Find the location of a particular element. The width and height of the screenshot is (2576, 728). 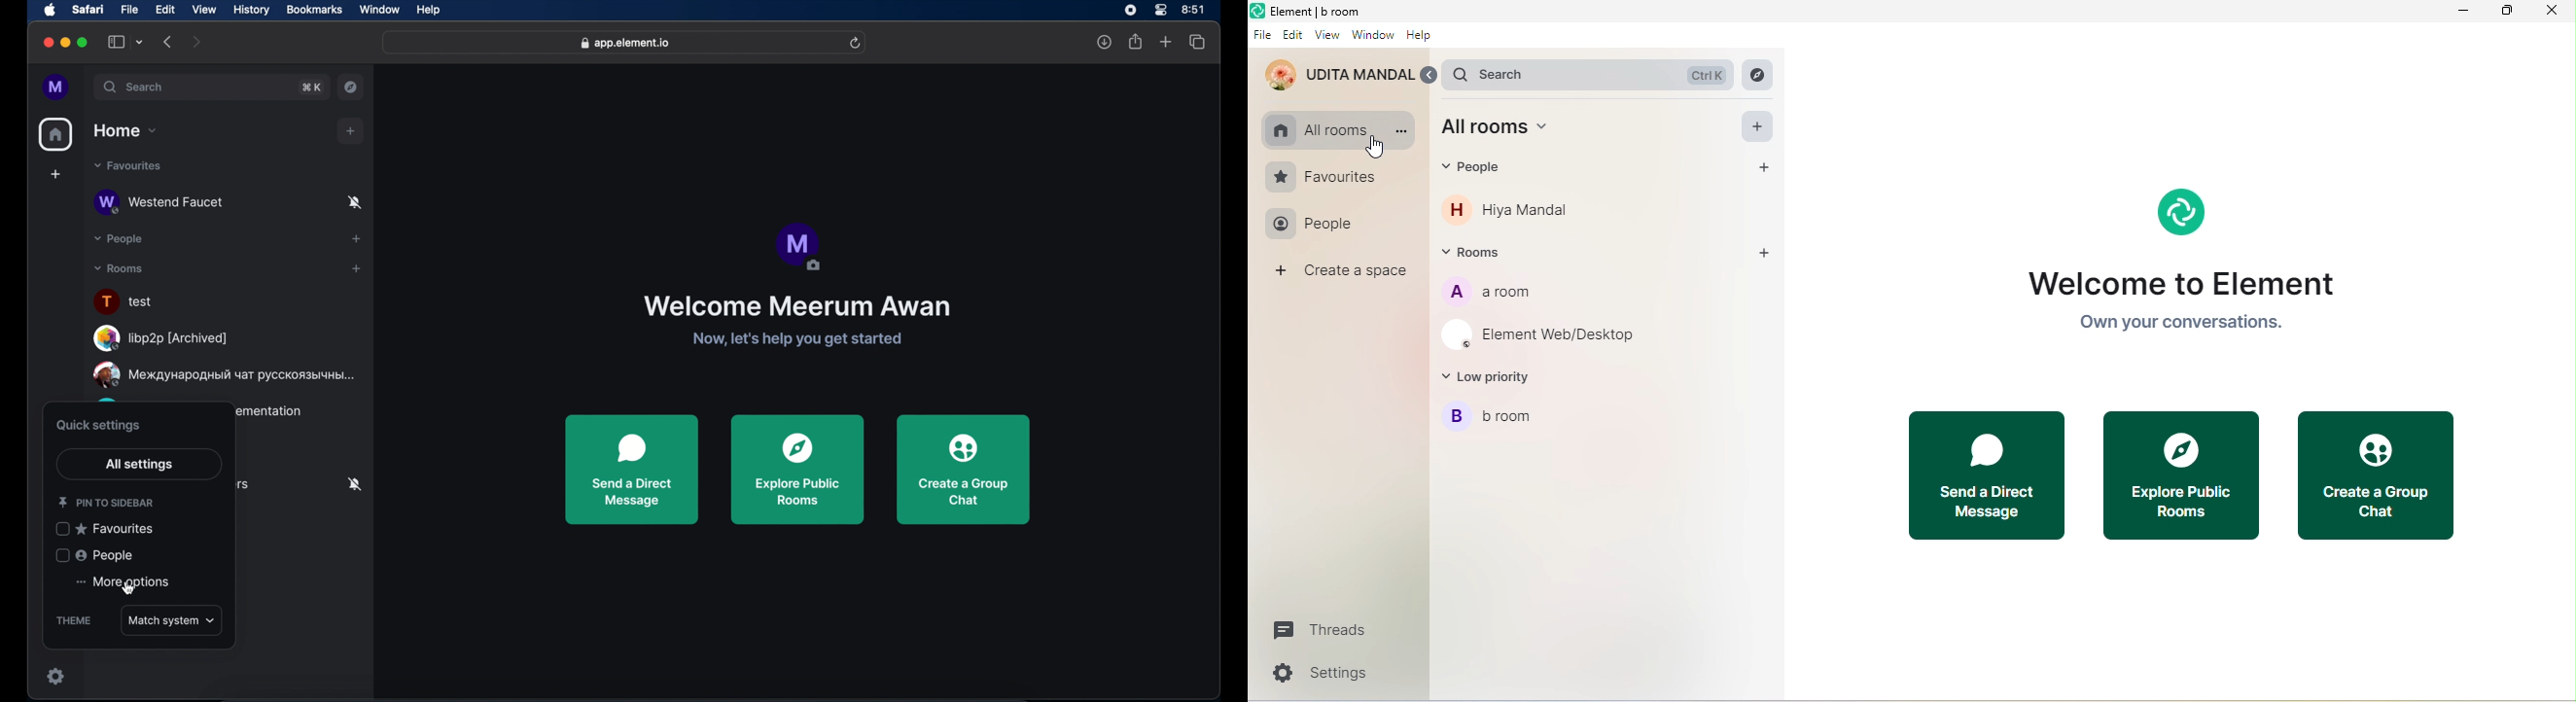

explore is located at coordinates (1758, 76).